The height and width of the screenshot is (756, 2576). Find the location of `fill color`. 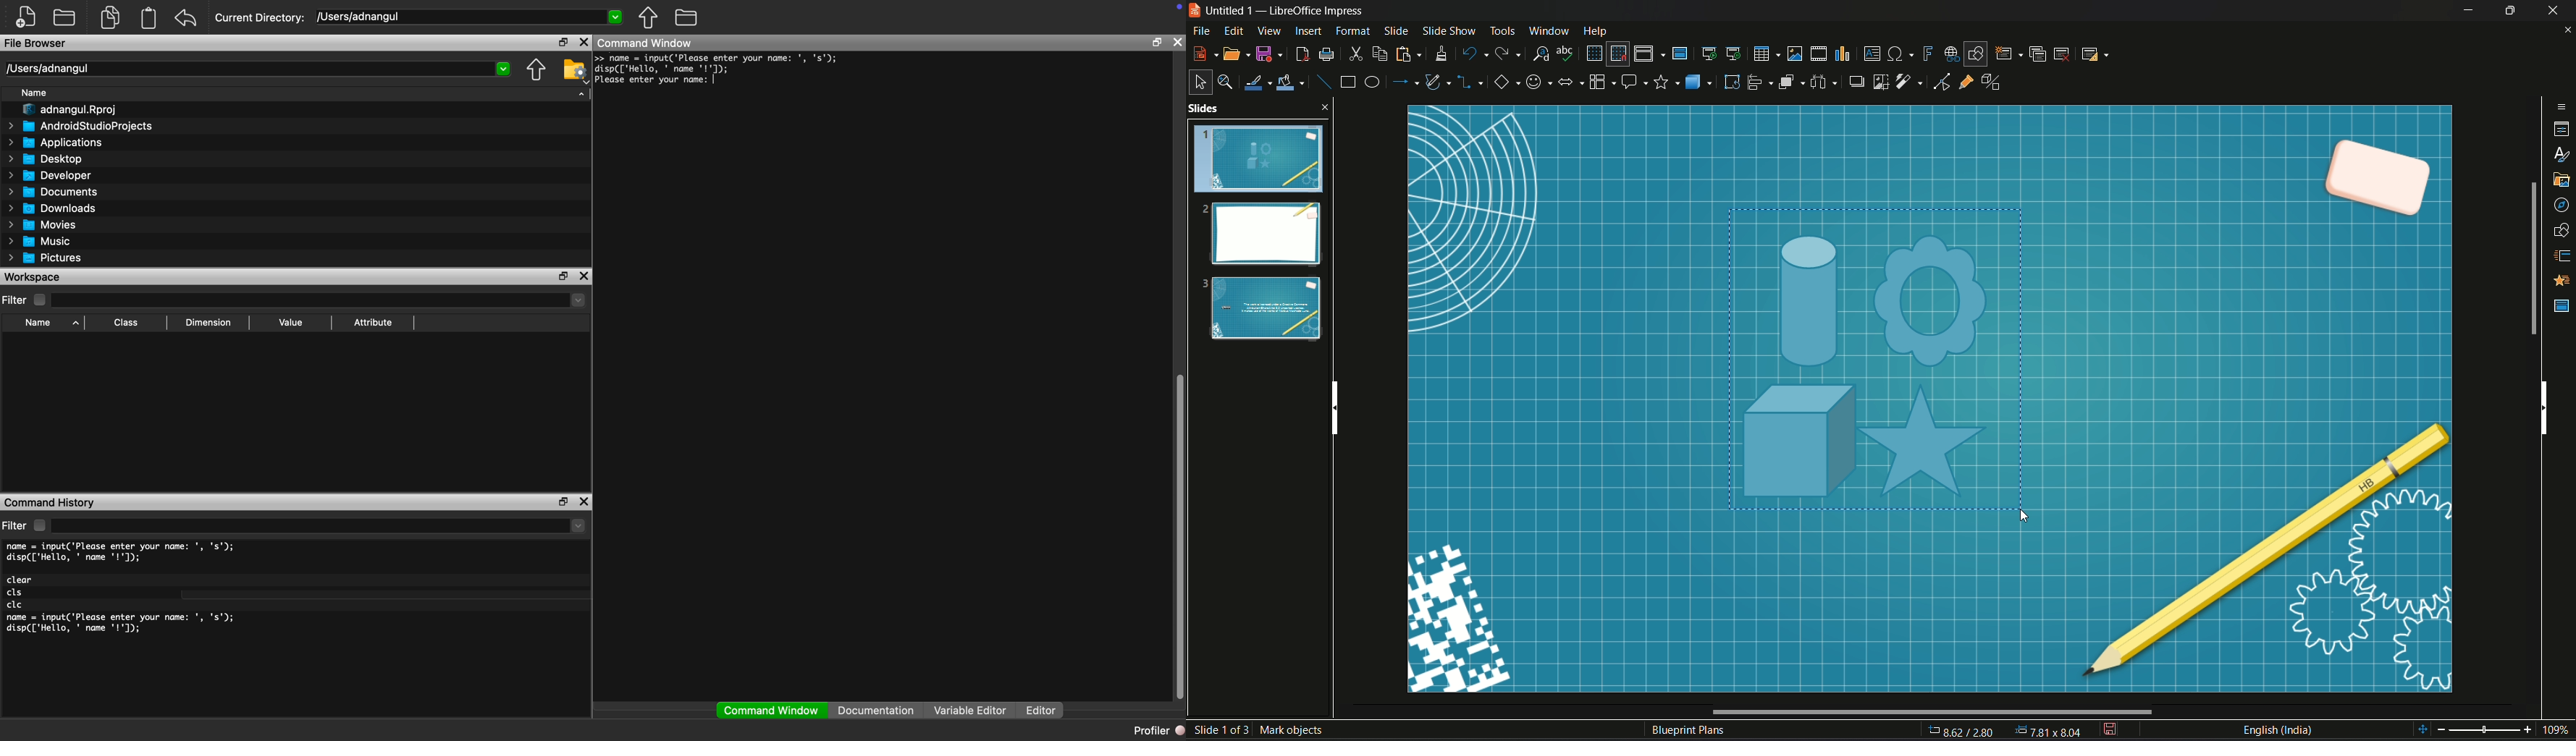

fill color is located at coordinates (1291, 84).